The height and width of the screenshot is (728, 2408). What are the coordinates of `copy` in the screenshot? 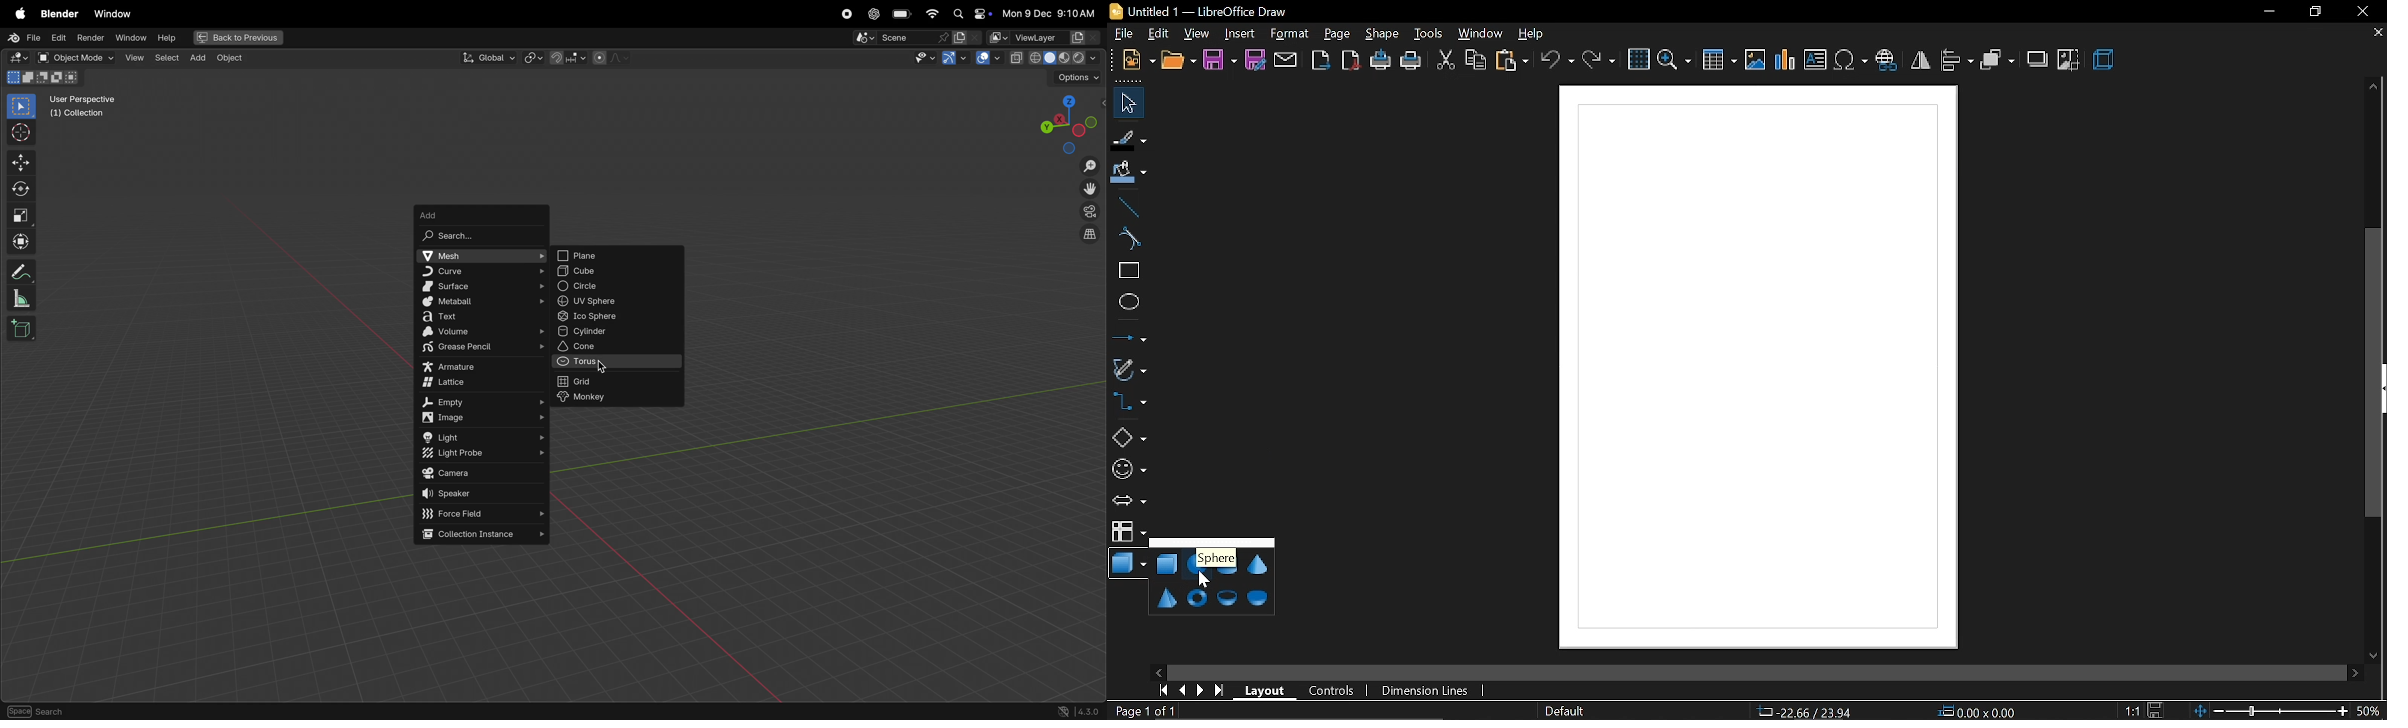 It's located at (1017, 58).